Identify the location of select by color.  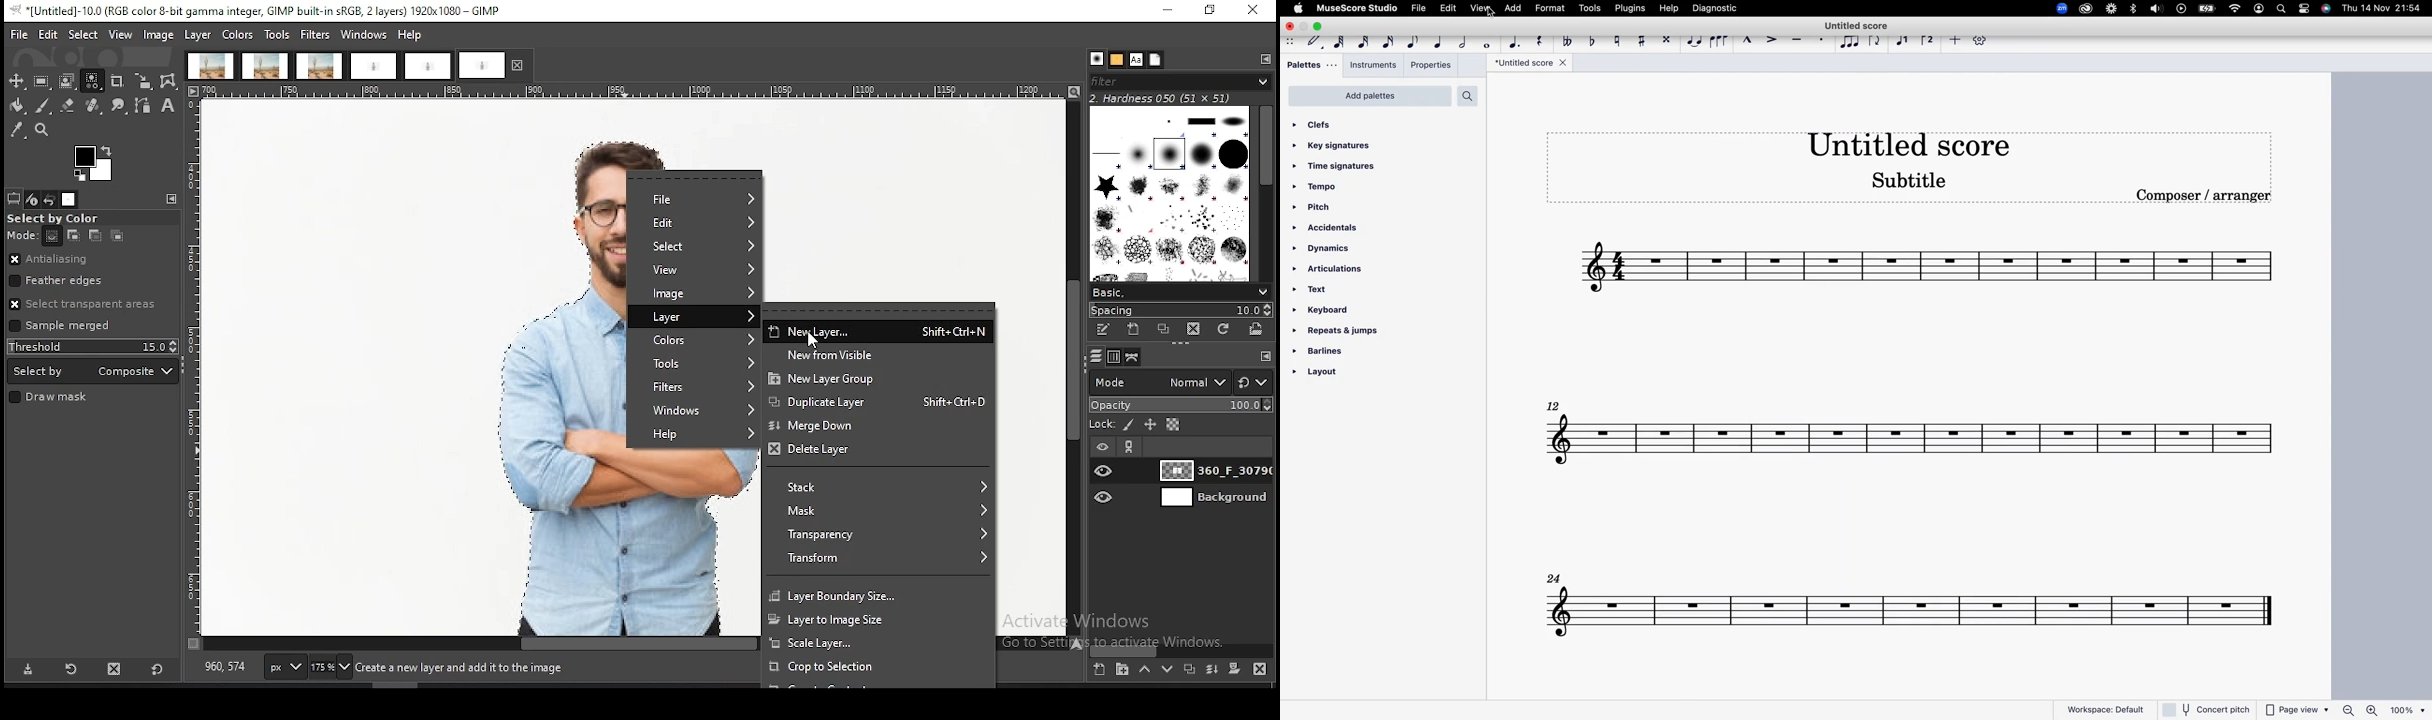
(59, 219).